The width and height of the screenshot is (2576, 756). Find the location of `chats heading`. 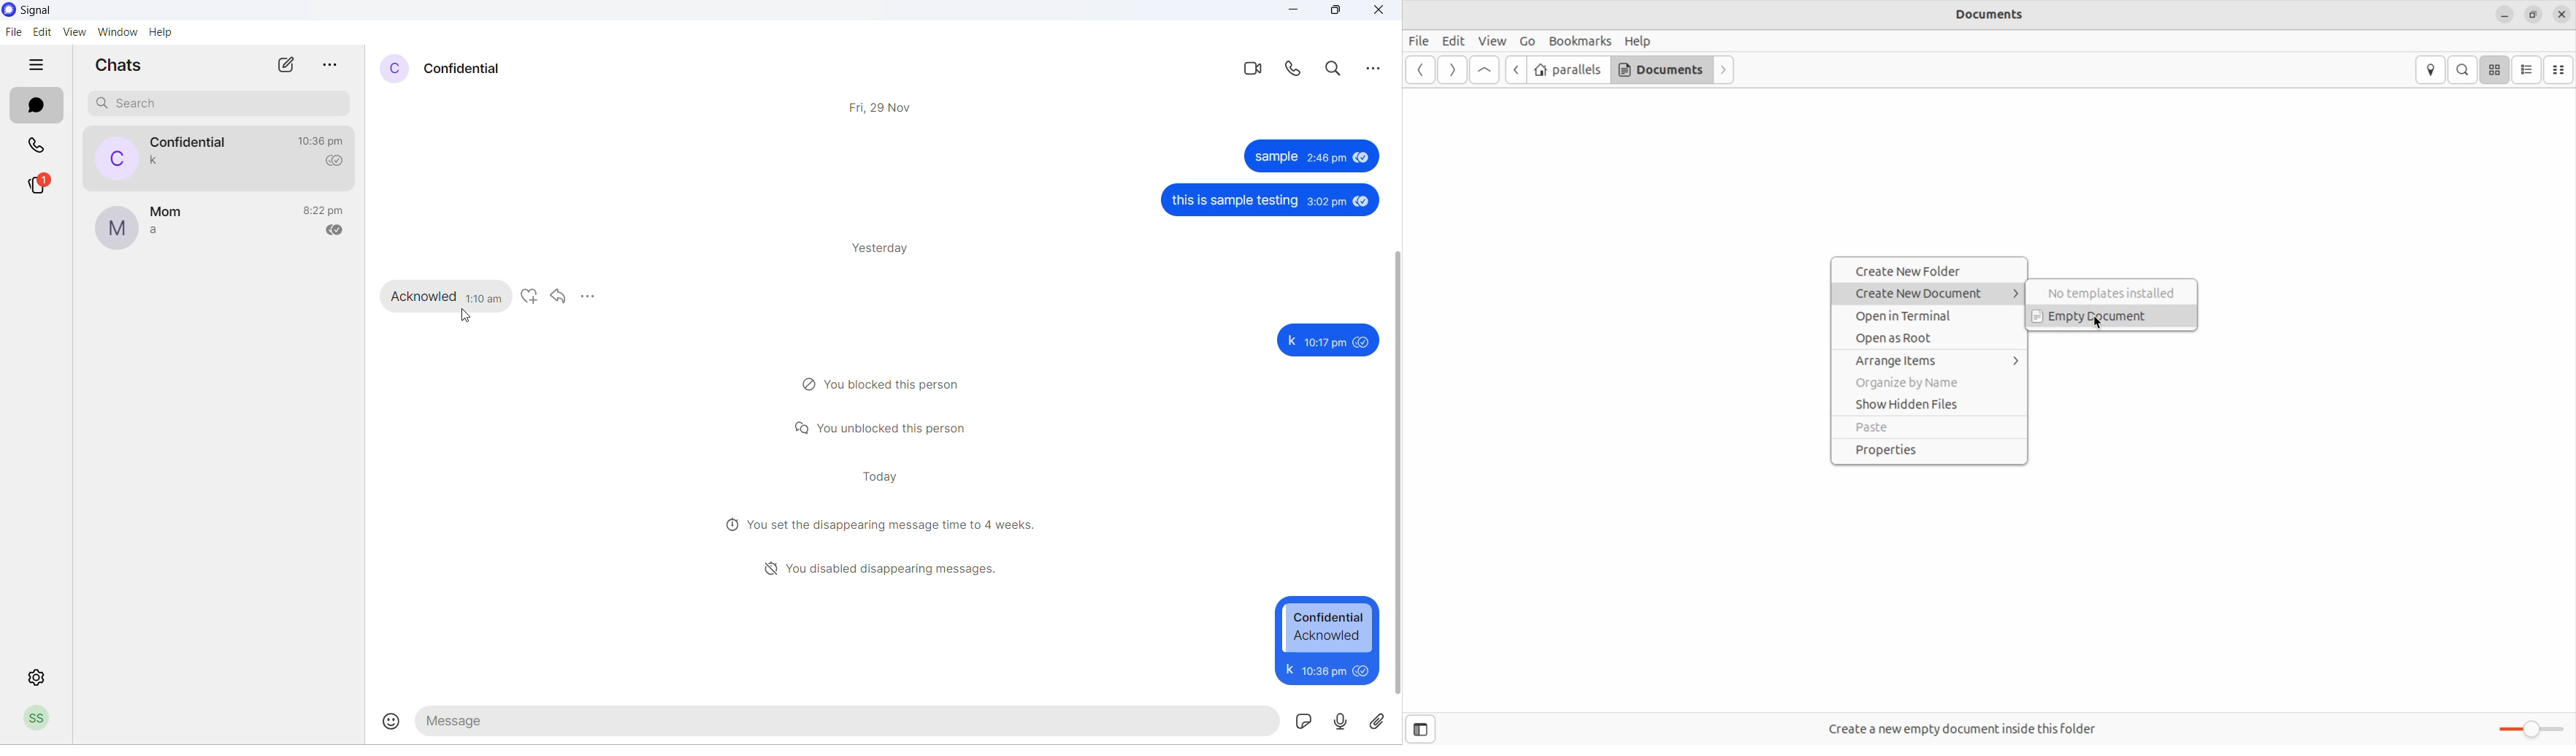

chats heading is located at coordinates (125, 68).